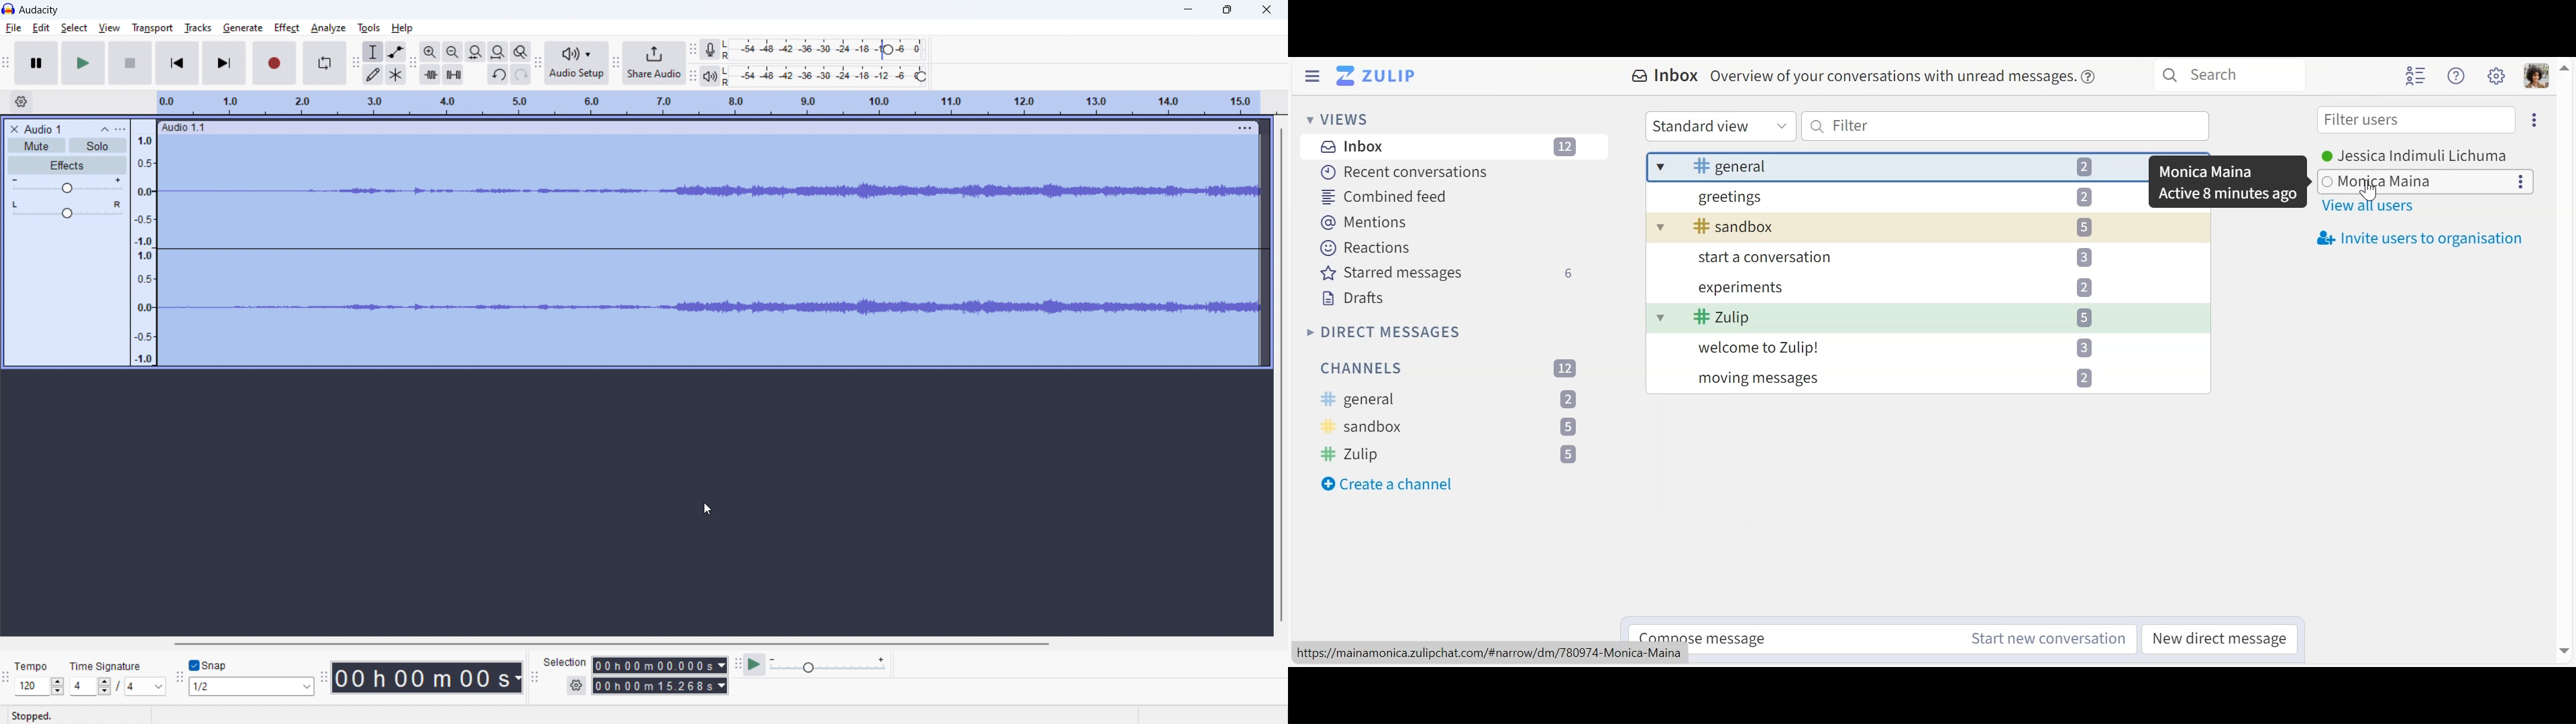 The width and height of the screenshot is (2576, 728). What do you see at coordinates (1389, 196) in the screenshot?
I see `Combined feed` at bounding box center [1389, 196].